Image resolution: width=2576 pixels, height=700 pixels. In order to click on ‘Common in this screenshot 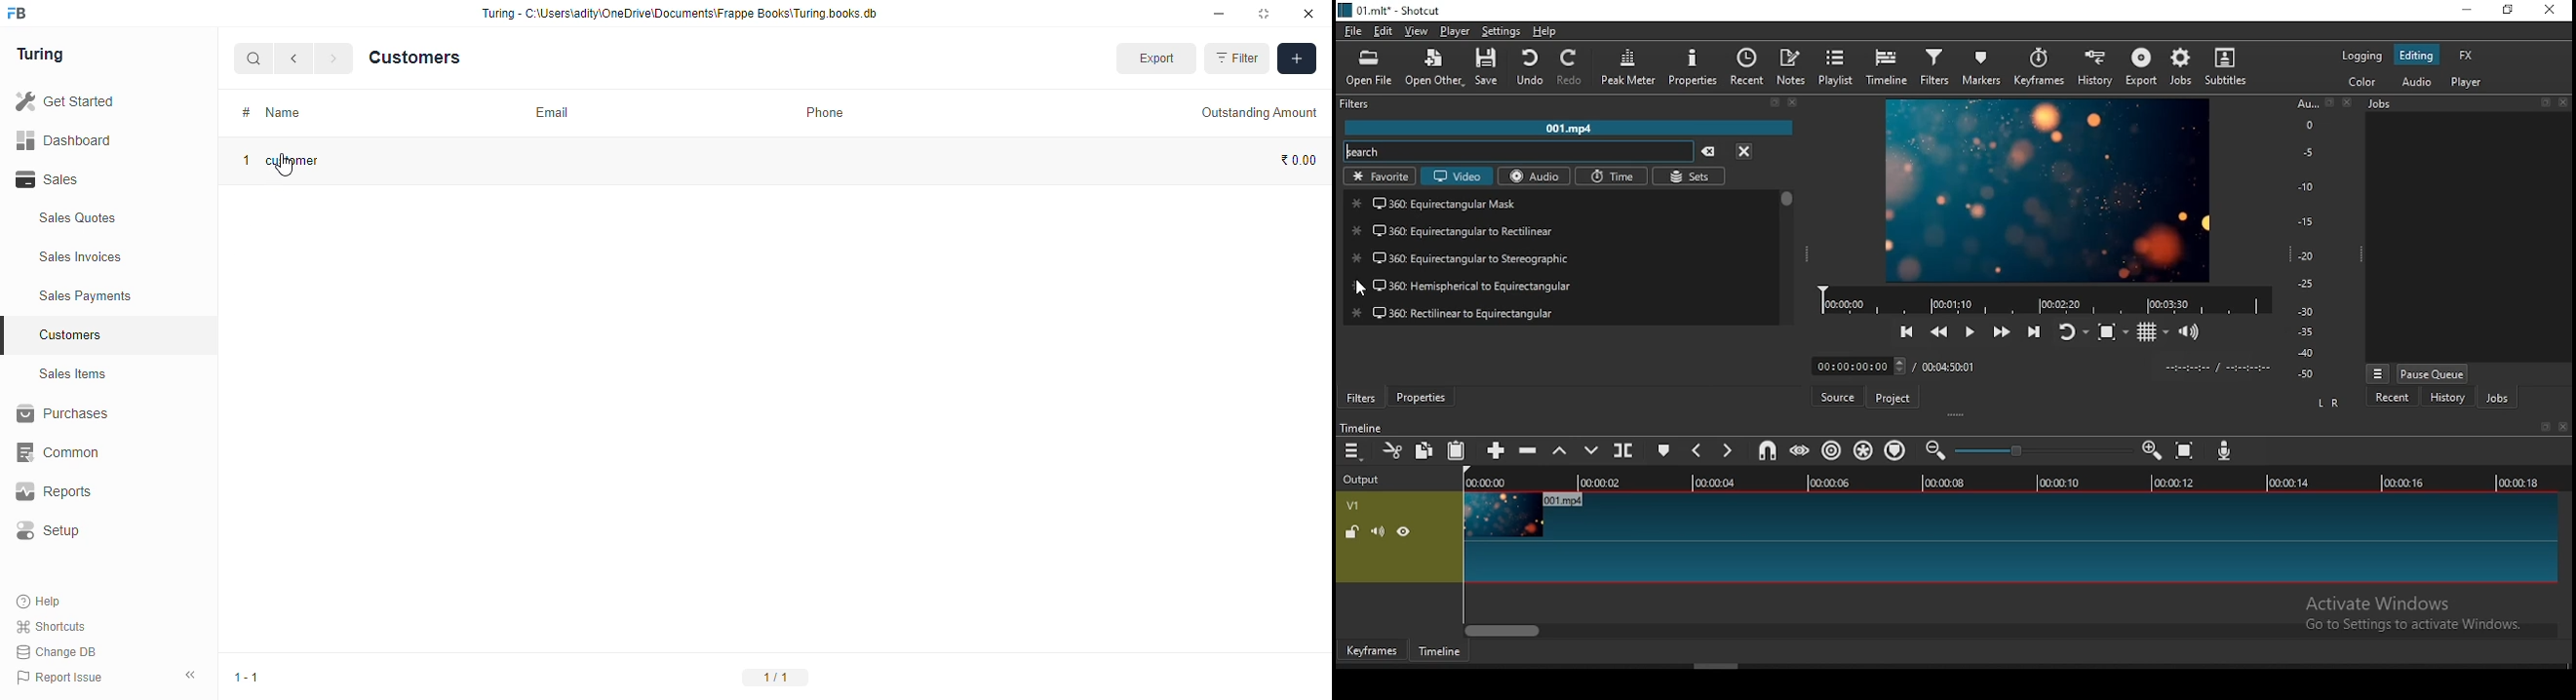, I will do `click(98, 452)`.